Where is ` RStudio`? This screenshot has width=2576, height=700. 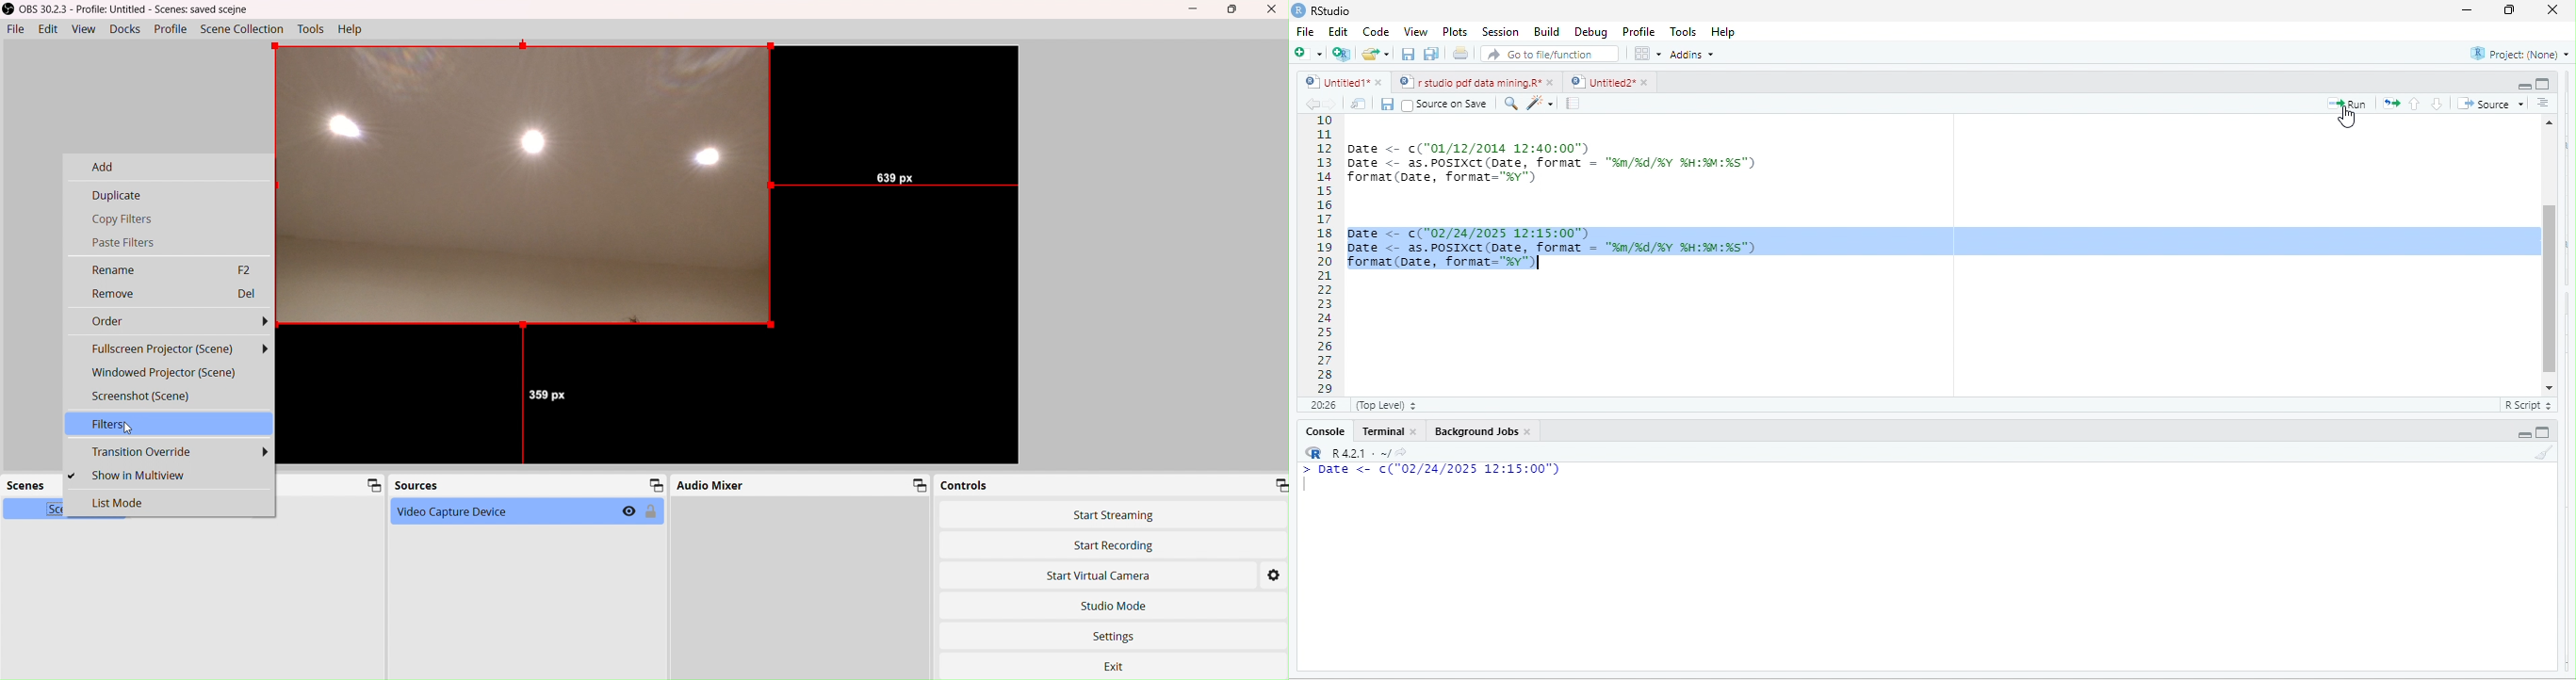
 RStudio is located at coordinates (1329, 11).